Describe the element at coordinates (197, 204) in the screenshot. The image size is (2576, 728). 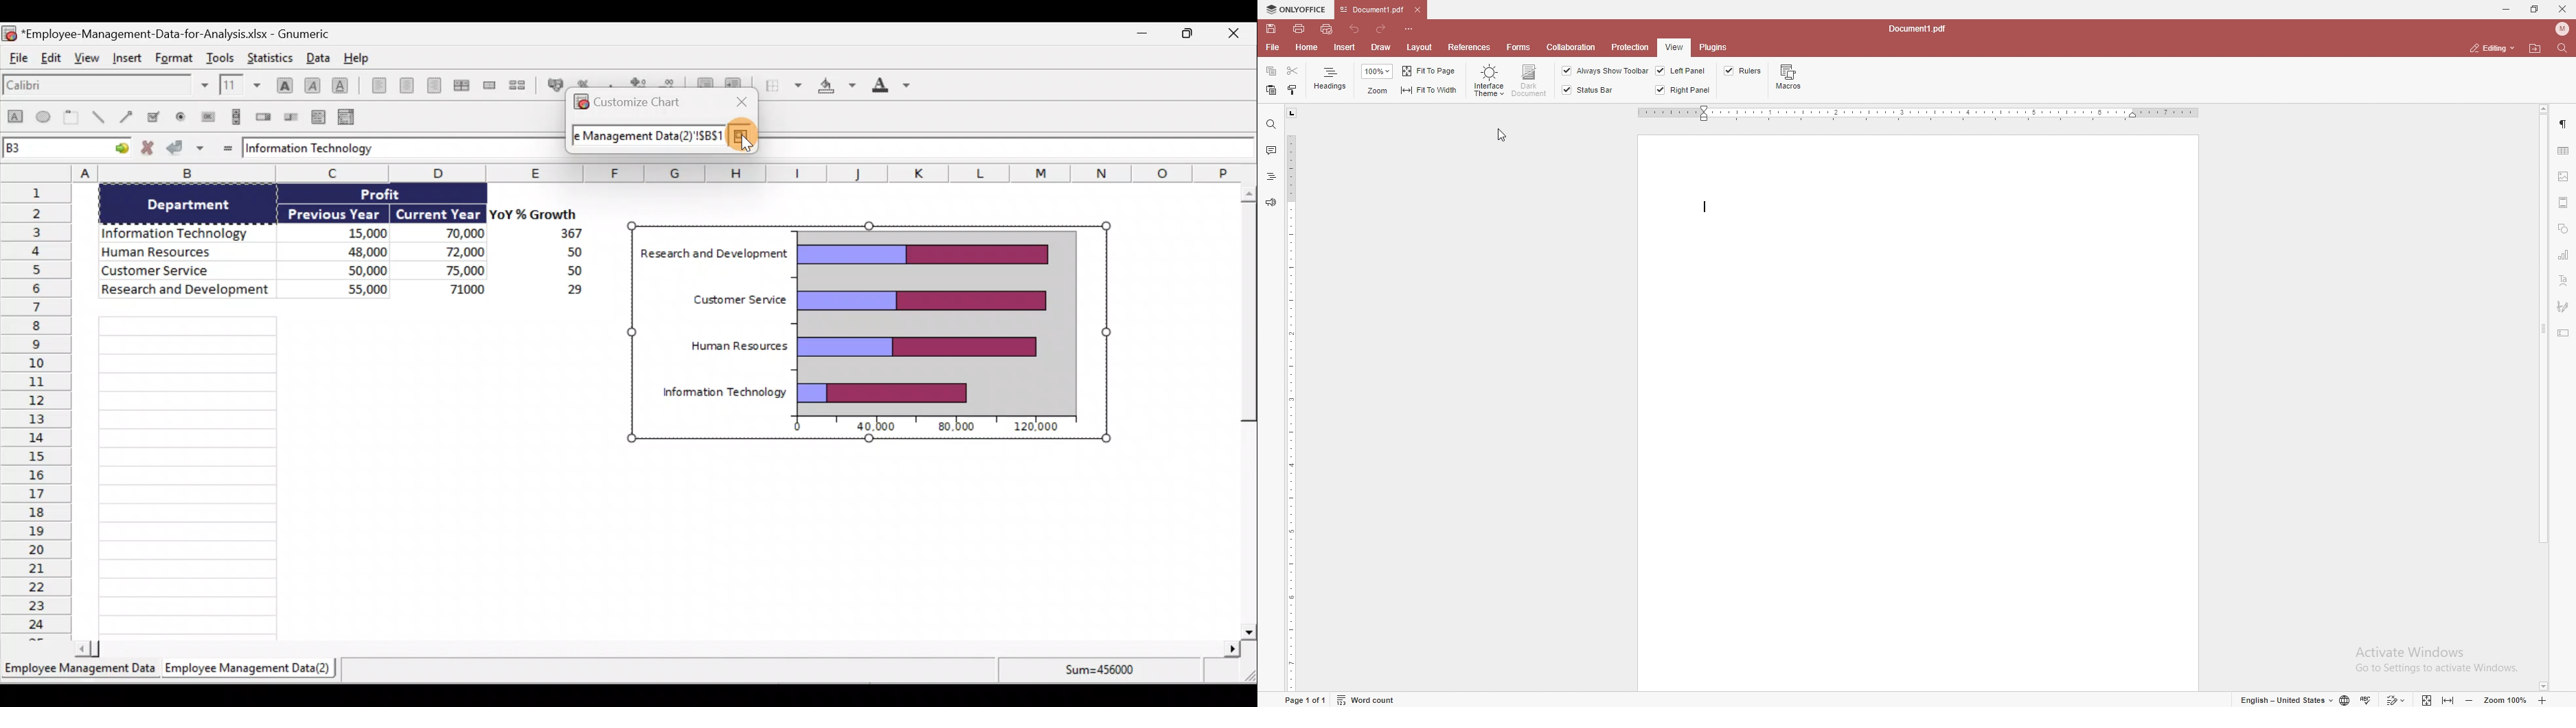
I see `Department` at that location.